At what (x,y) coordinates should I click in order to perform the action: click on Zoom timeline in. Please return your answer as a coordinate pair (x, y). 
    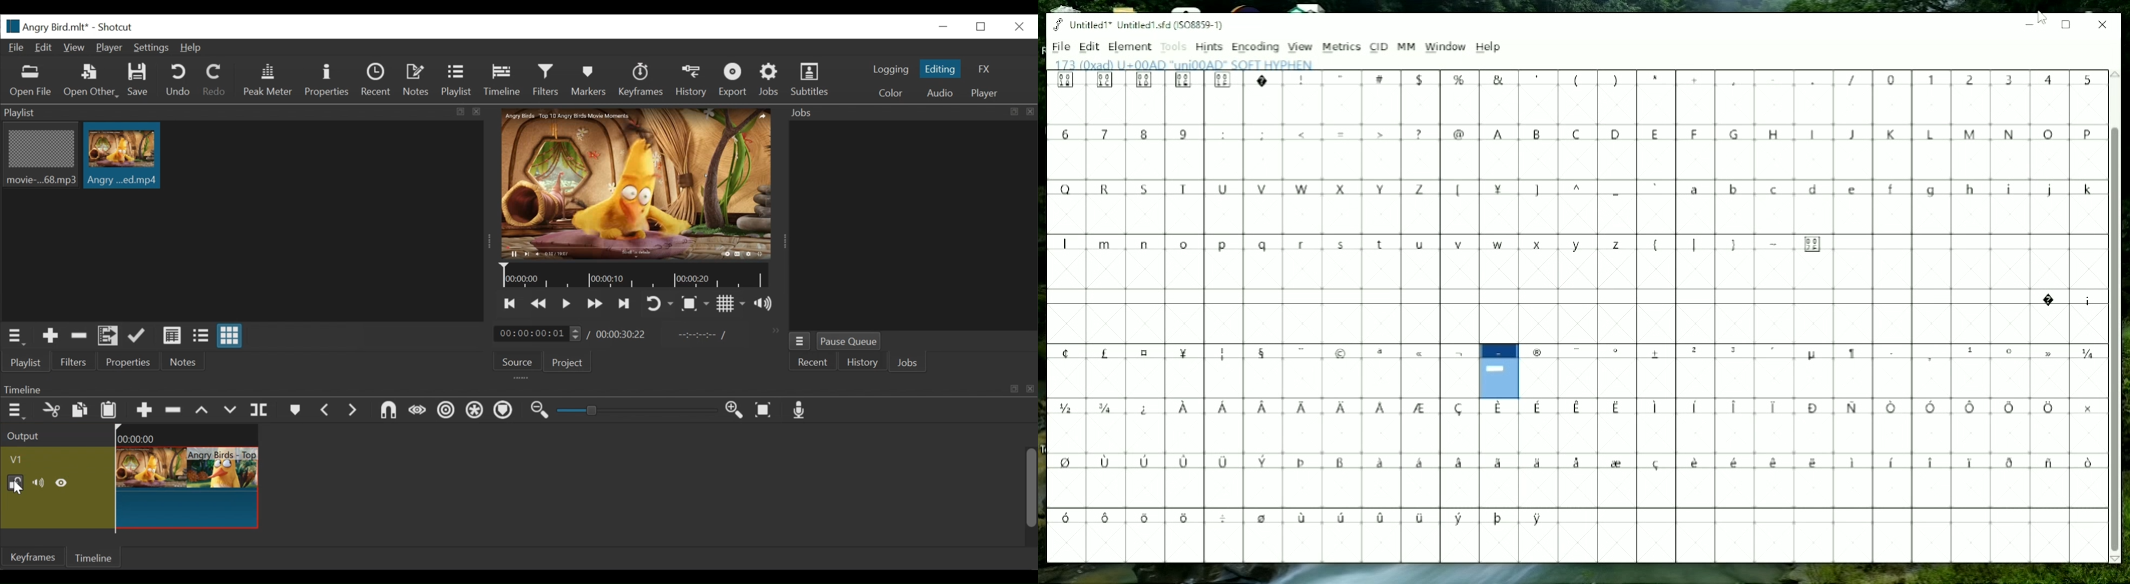
    Looking at the image, I should click on (736, 411).